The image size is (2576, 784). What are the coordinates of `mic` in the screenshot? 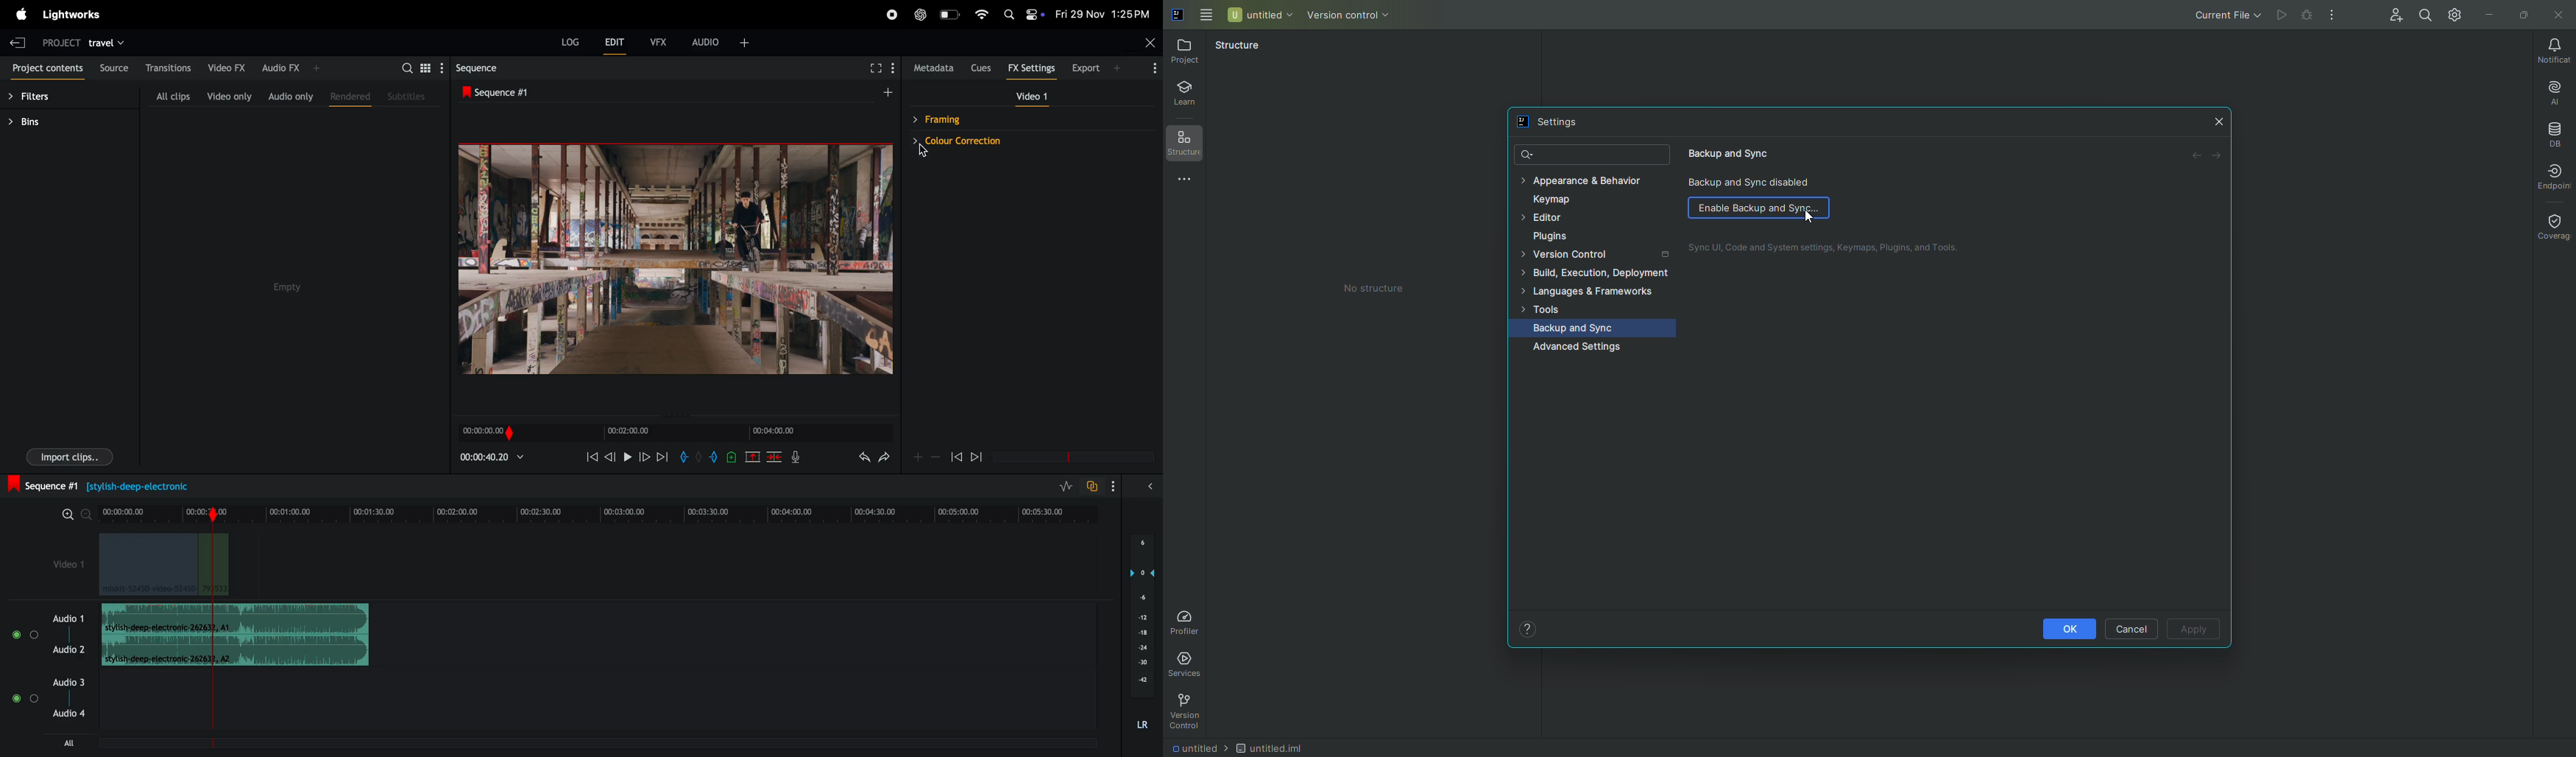 It's located at (799, 457).